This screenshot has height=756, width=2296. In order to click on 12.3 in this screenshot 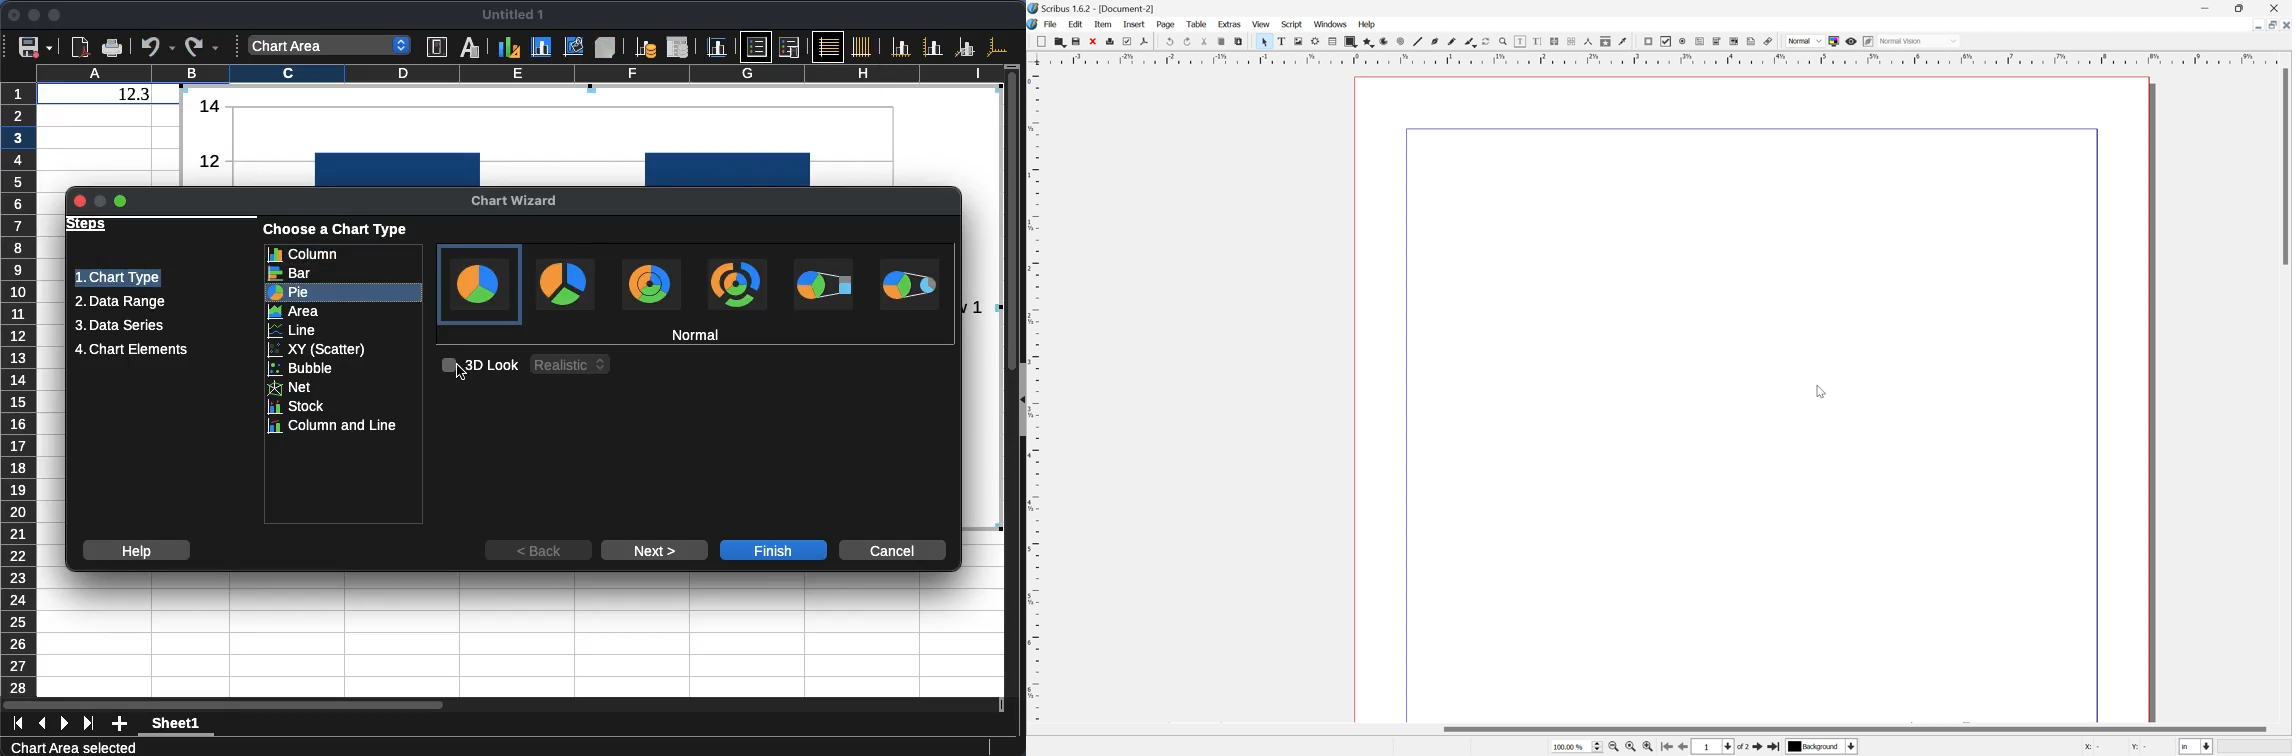, I will do `click(134, 94)`.